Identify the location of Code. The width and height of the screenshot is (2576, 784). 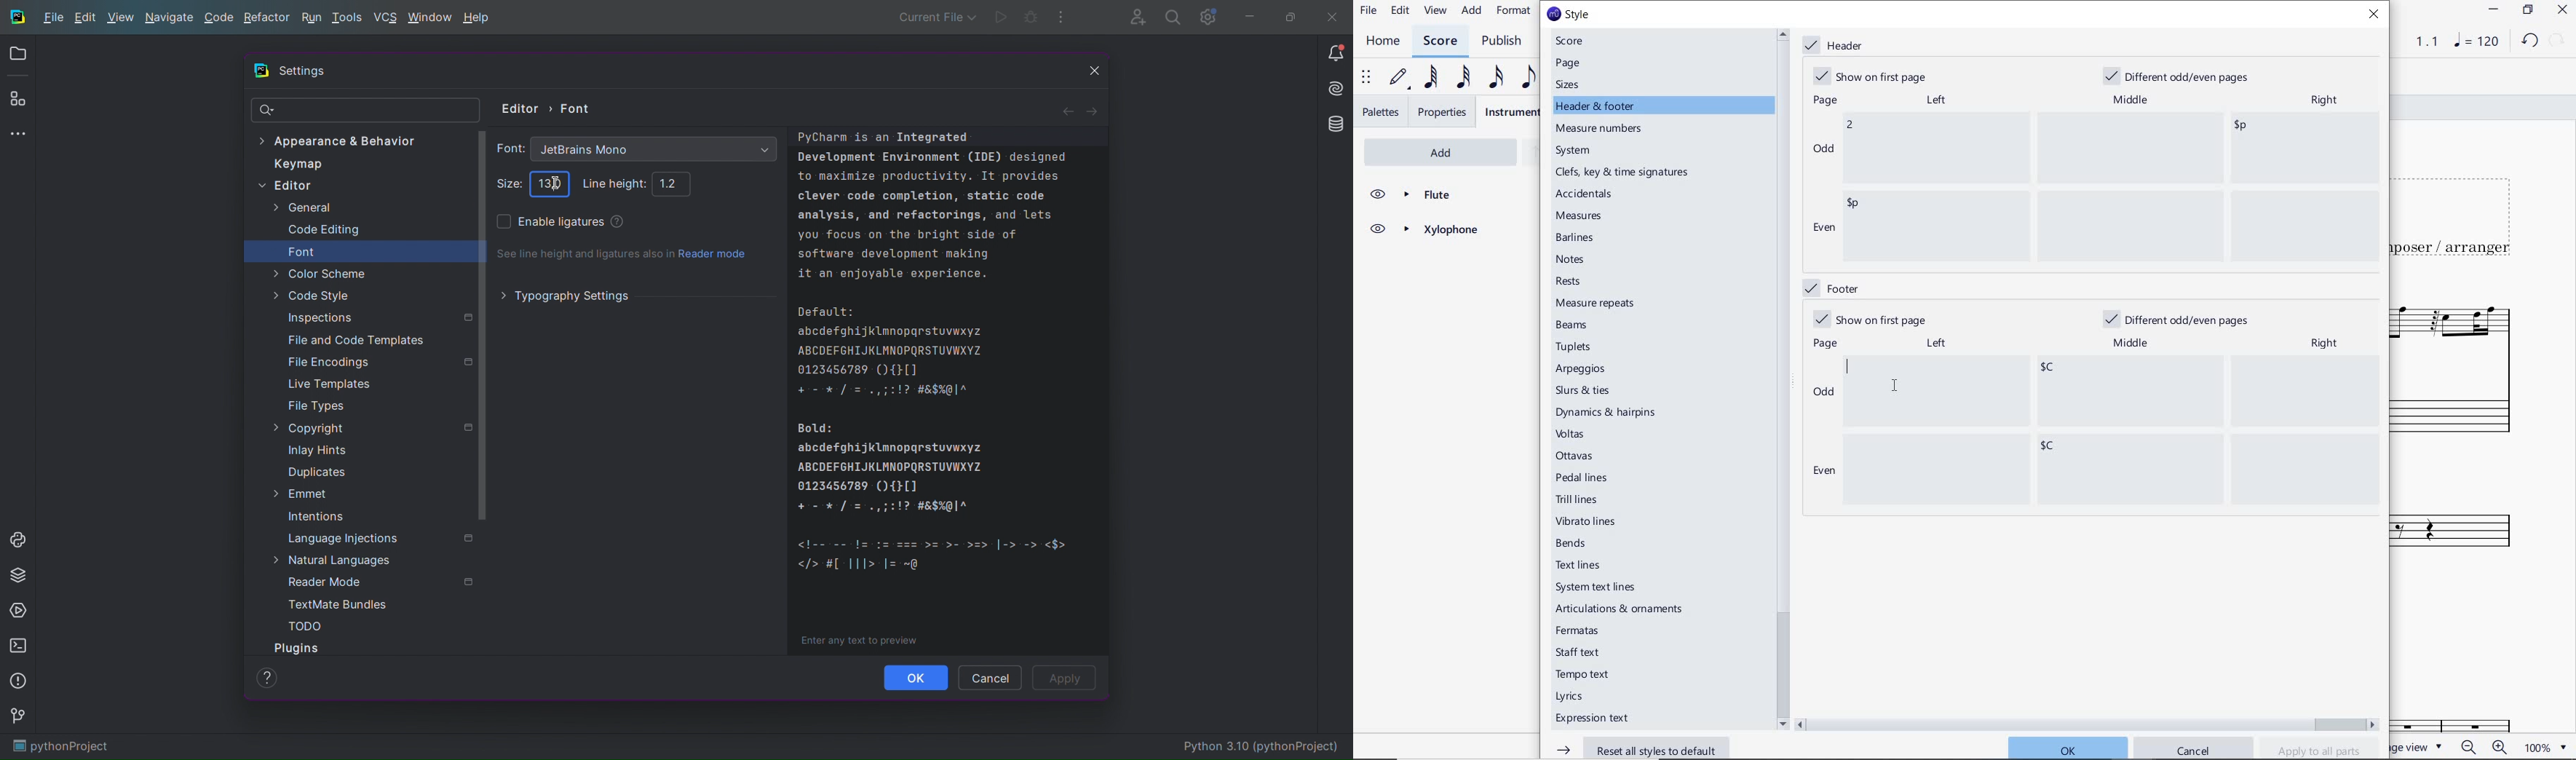
(219, 20).